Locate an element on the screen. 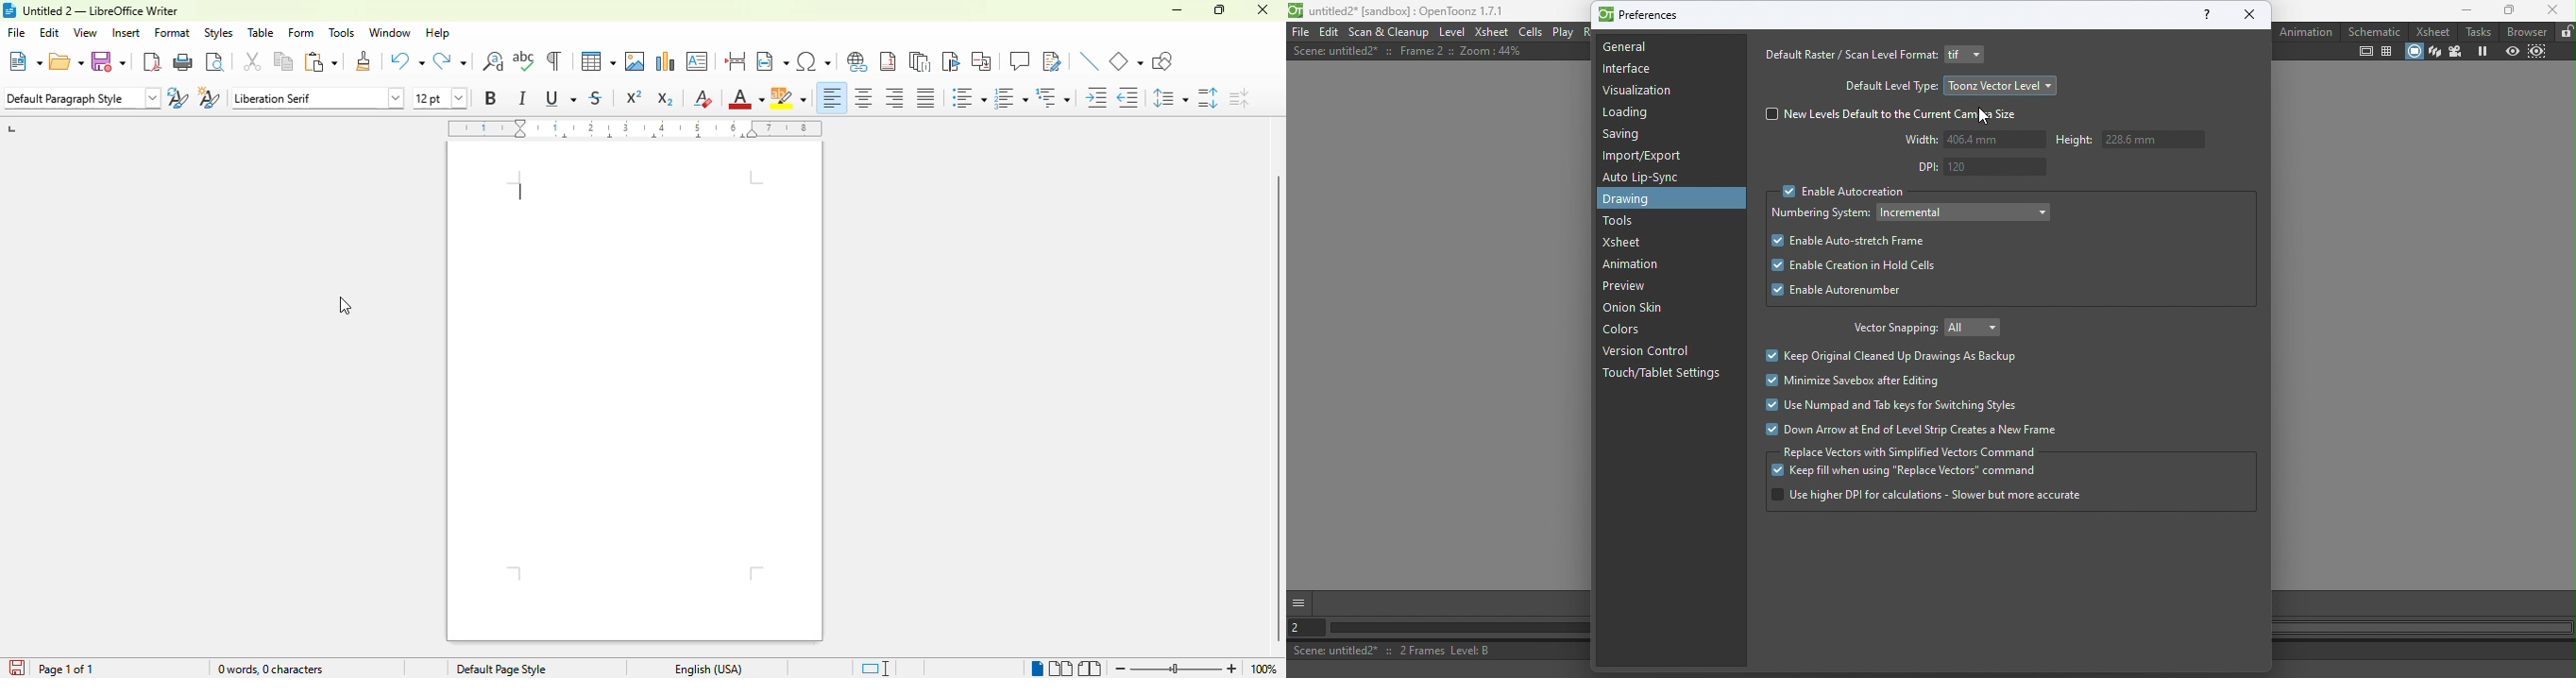  tools is located at coordinates (342, 32).